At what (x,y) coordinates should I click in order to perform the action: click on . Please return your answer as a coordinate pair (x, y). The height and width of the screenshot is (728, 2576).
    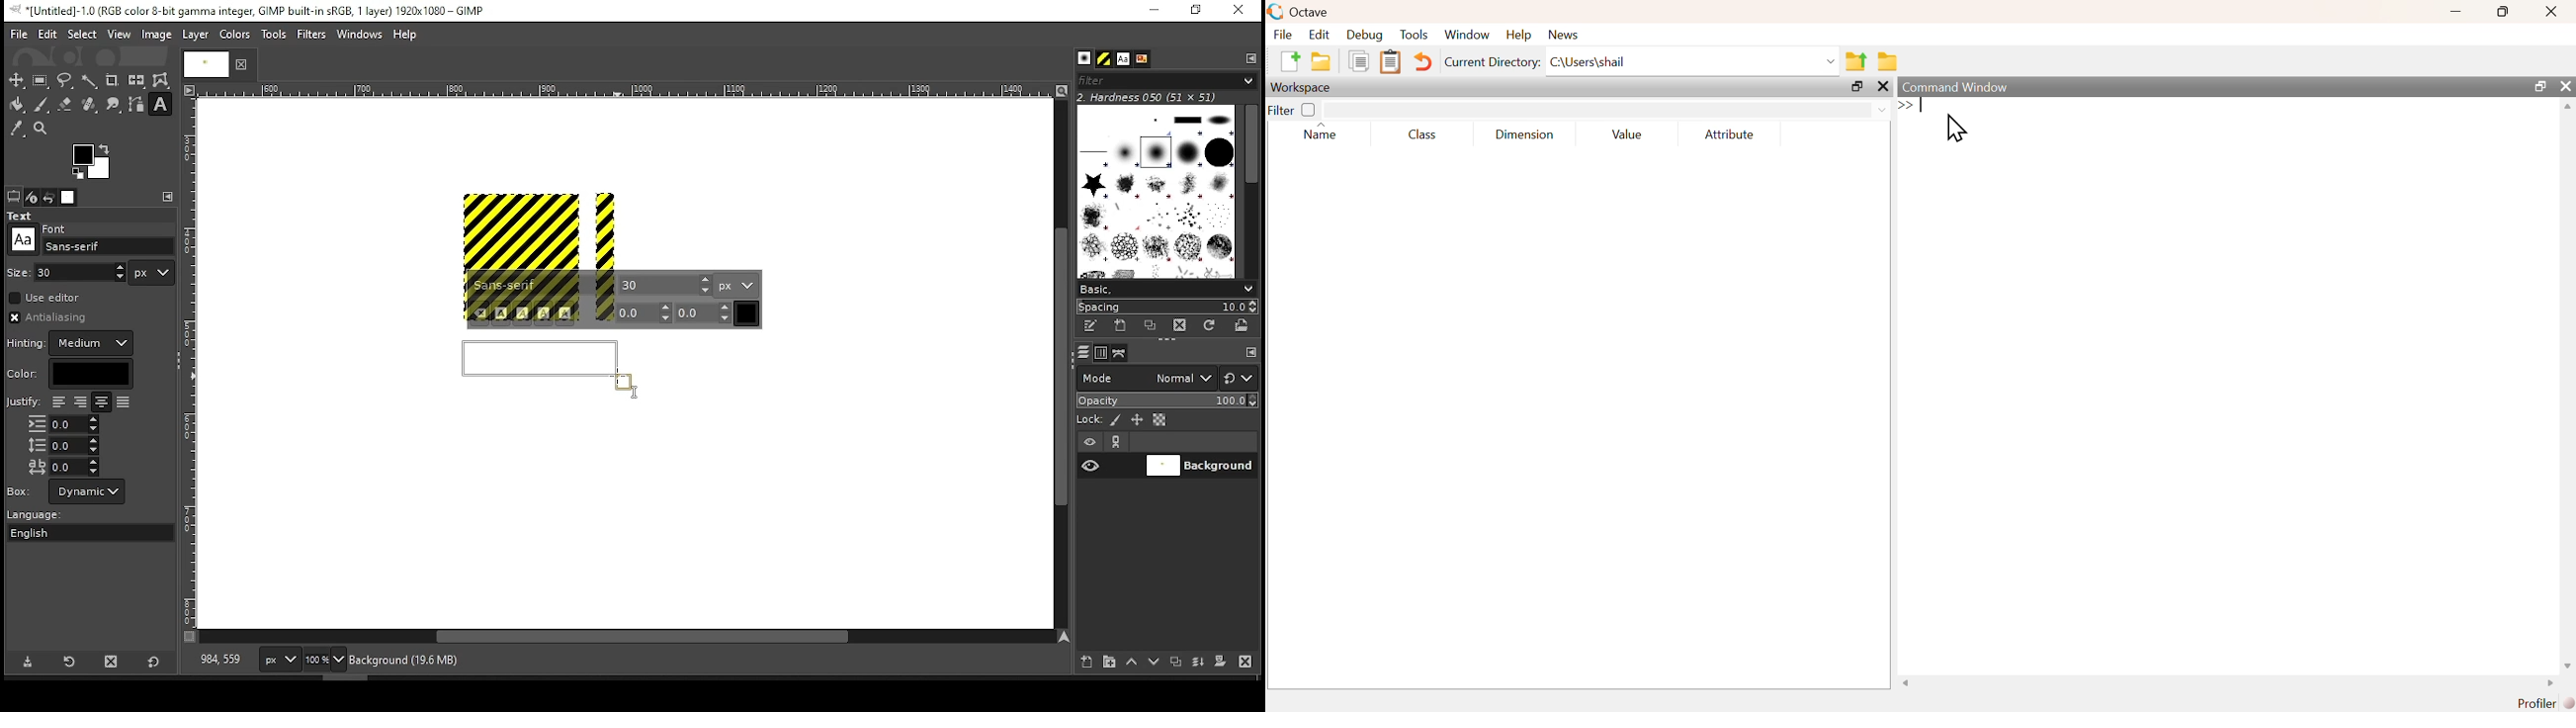
    Looking at the image, I should click on (622, 91).